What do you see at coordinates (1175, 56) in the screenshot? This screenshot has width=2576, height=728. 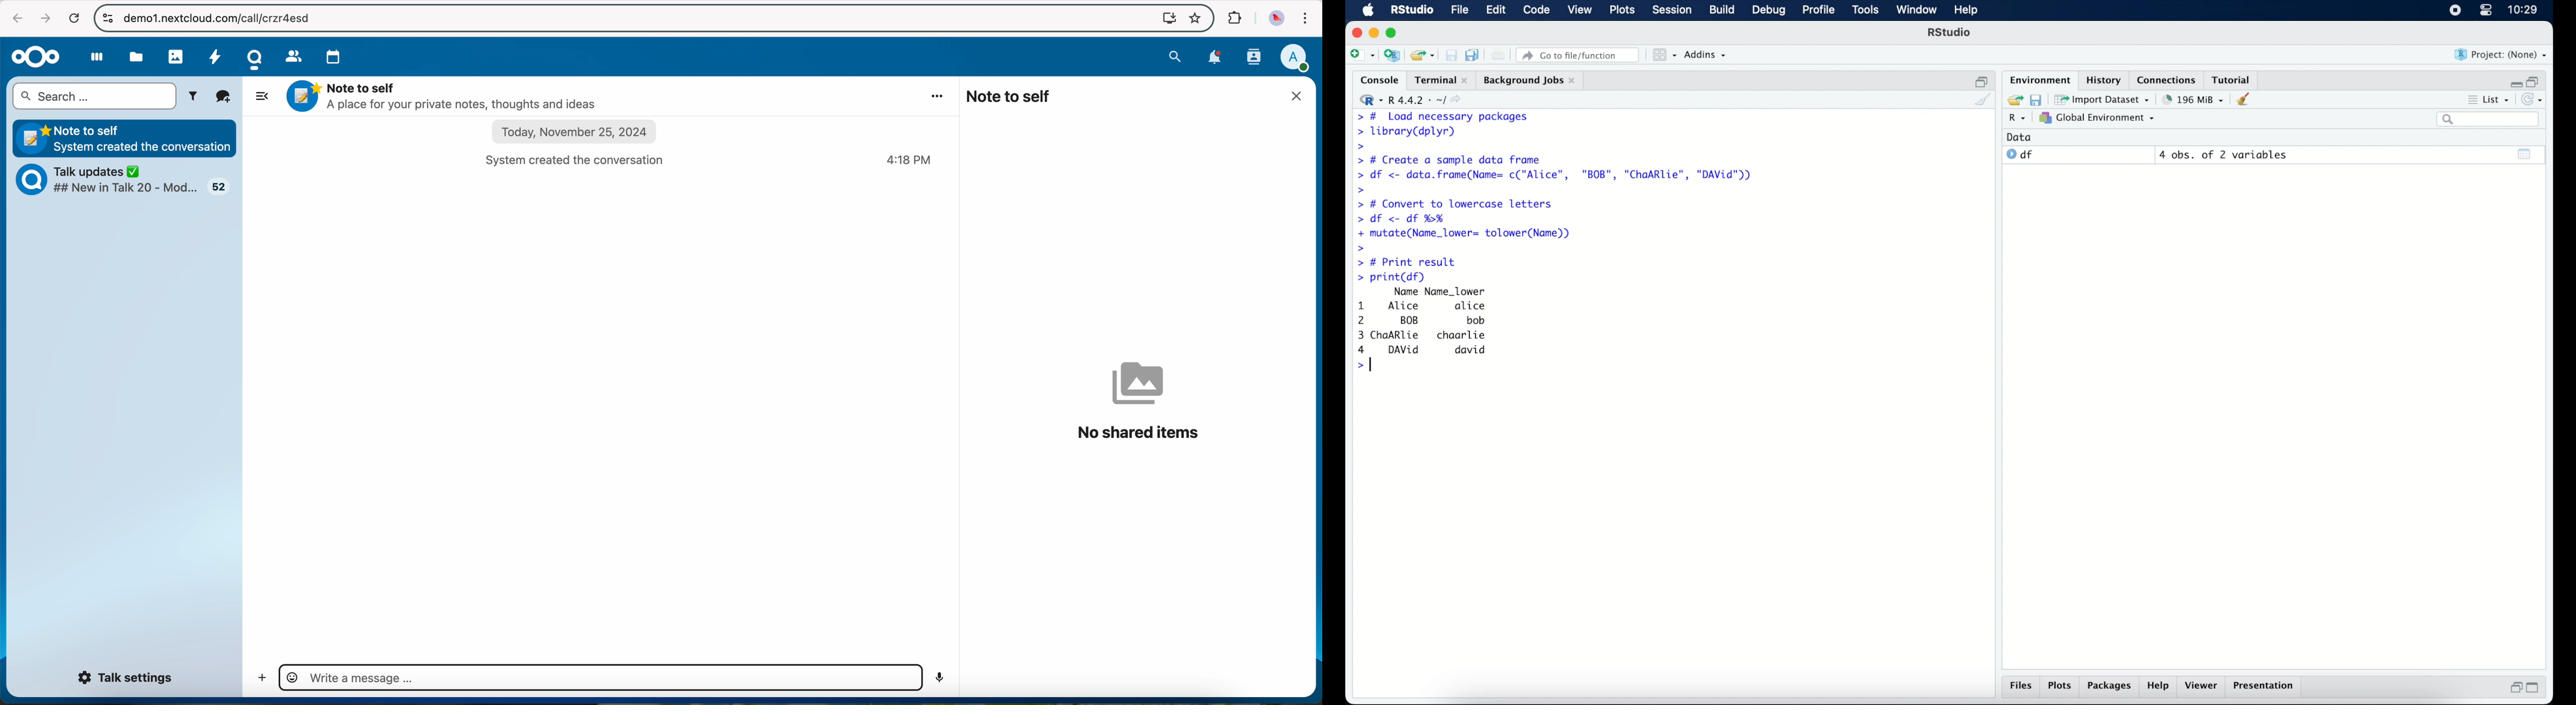 I see `search` at bounding box center [1175, 56].